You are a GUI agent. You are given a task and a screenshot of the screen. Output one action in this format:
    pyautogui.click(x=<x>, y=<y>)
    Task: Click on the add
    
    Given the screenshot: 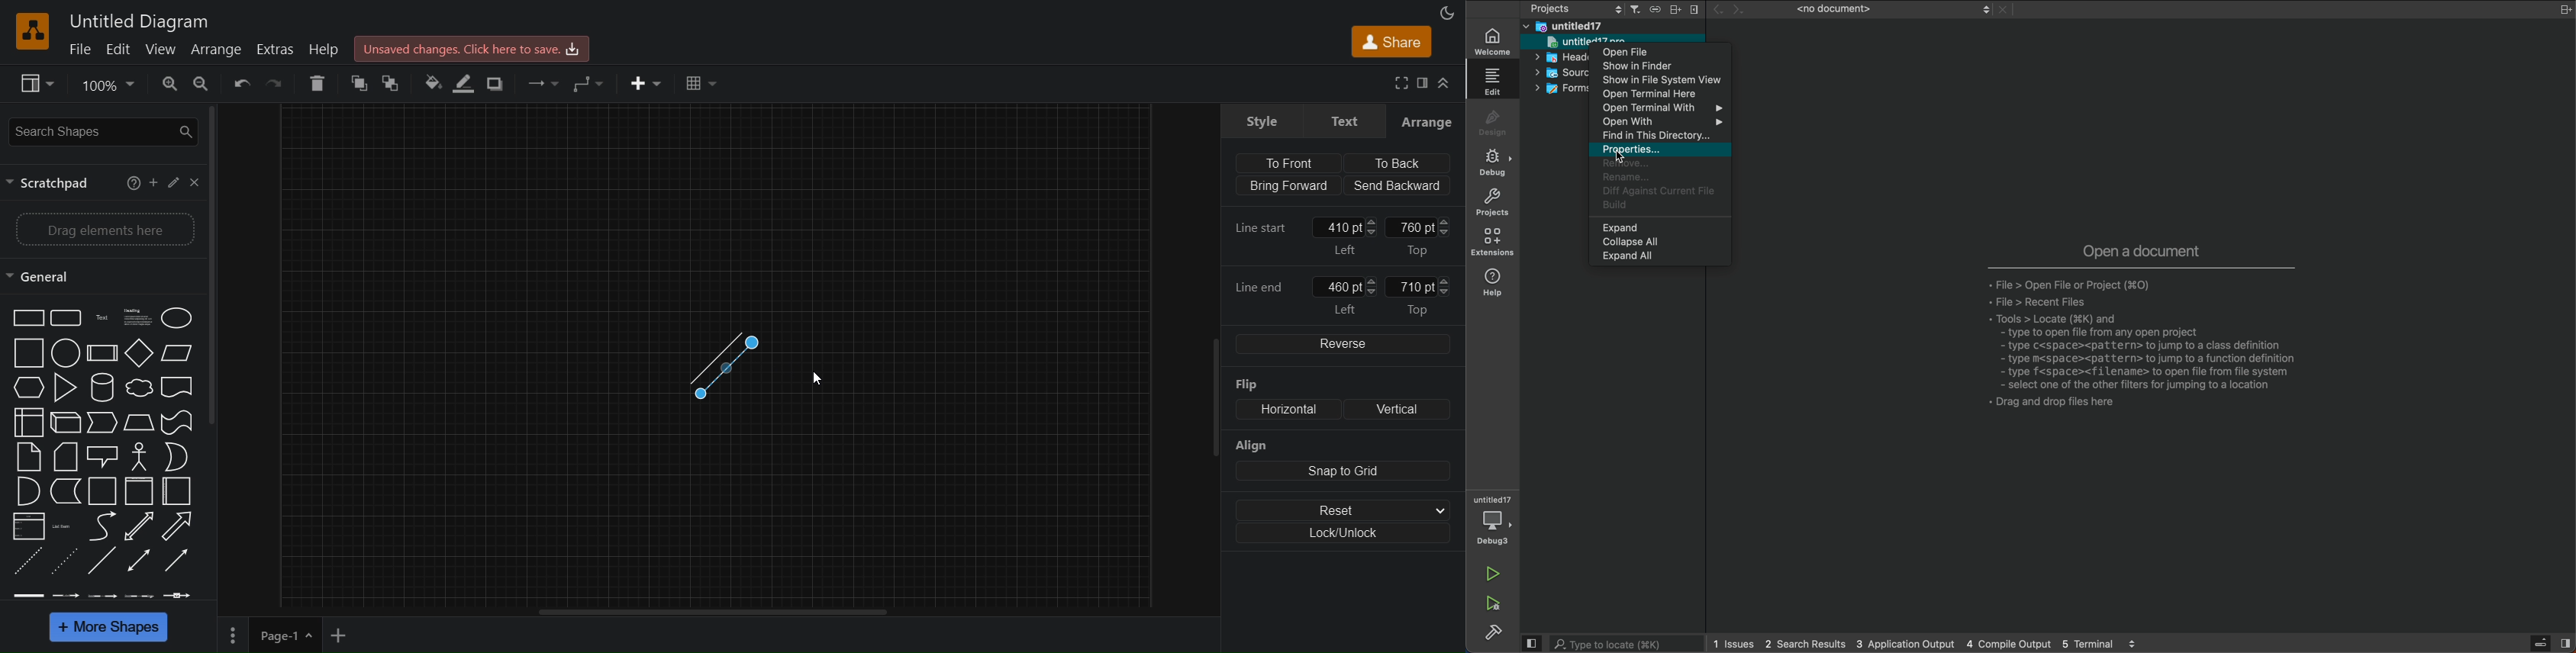 What is the action you would take?
    pyautogui.click(x=152, y=181)
    